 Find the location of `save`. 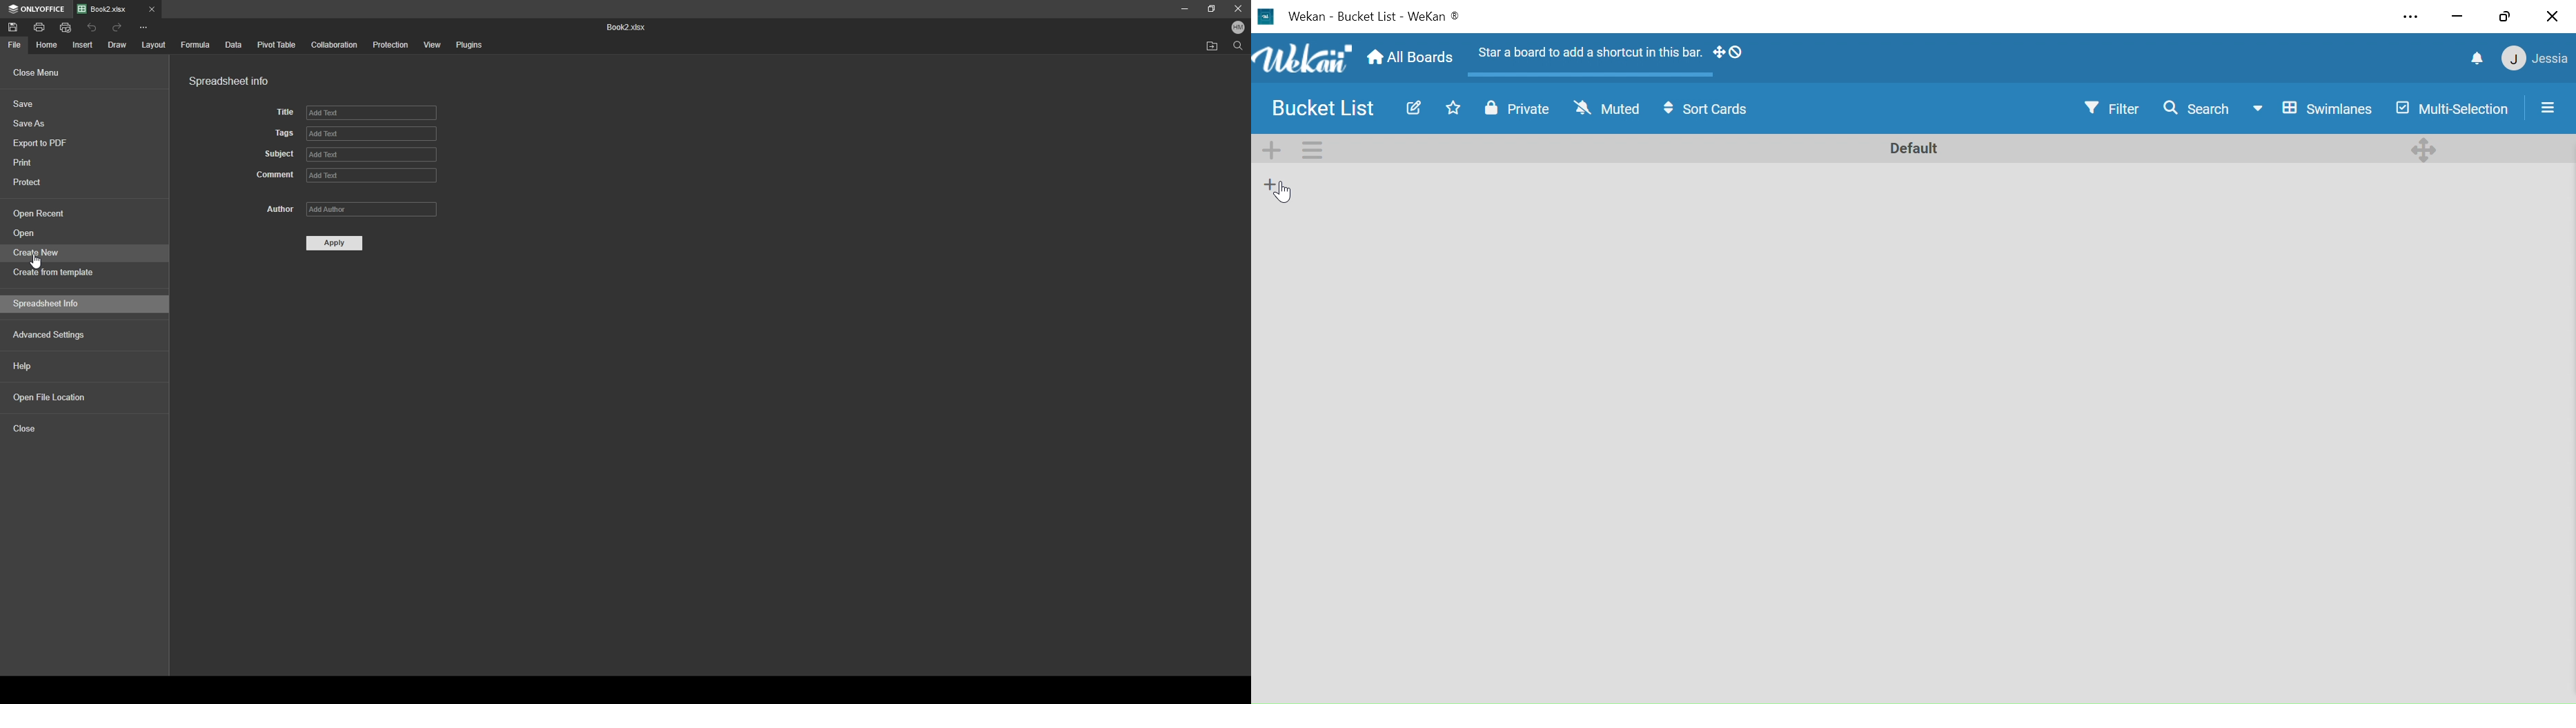

save is located at coordinates (81, 104).